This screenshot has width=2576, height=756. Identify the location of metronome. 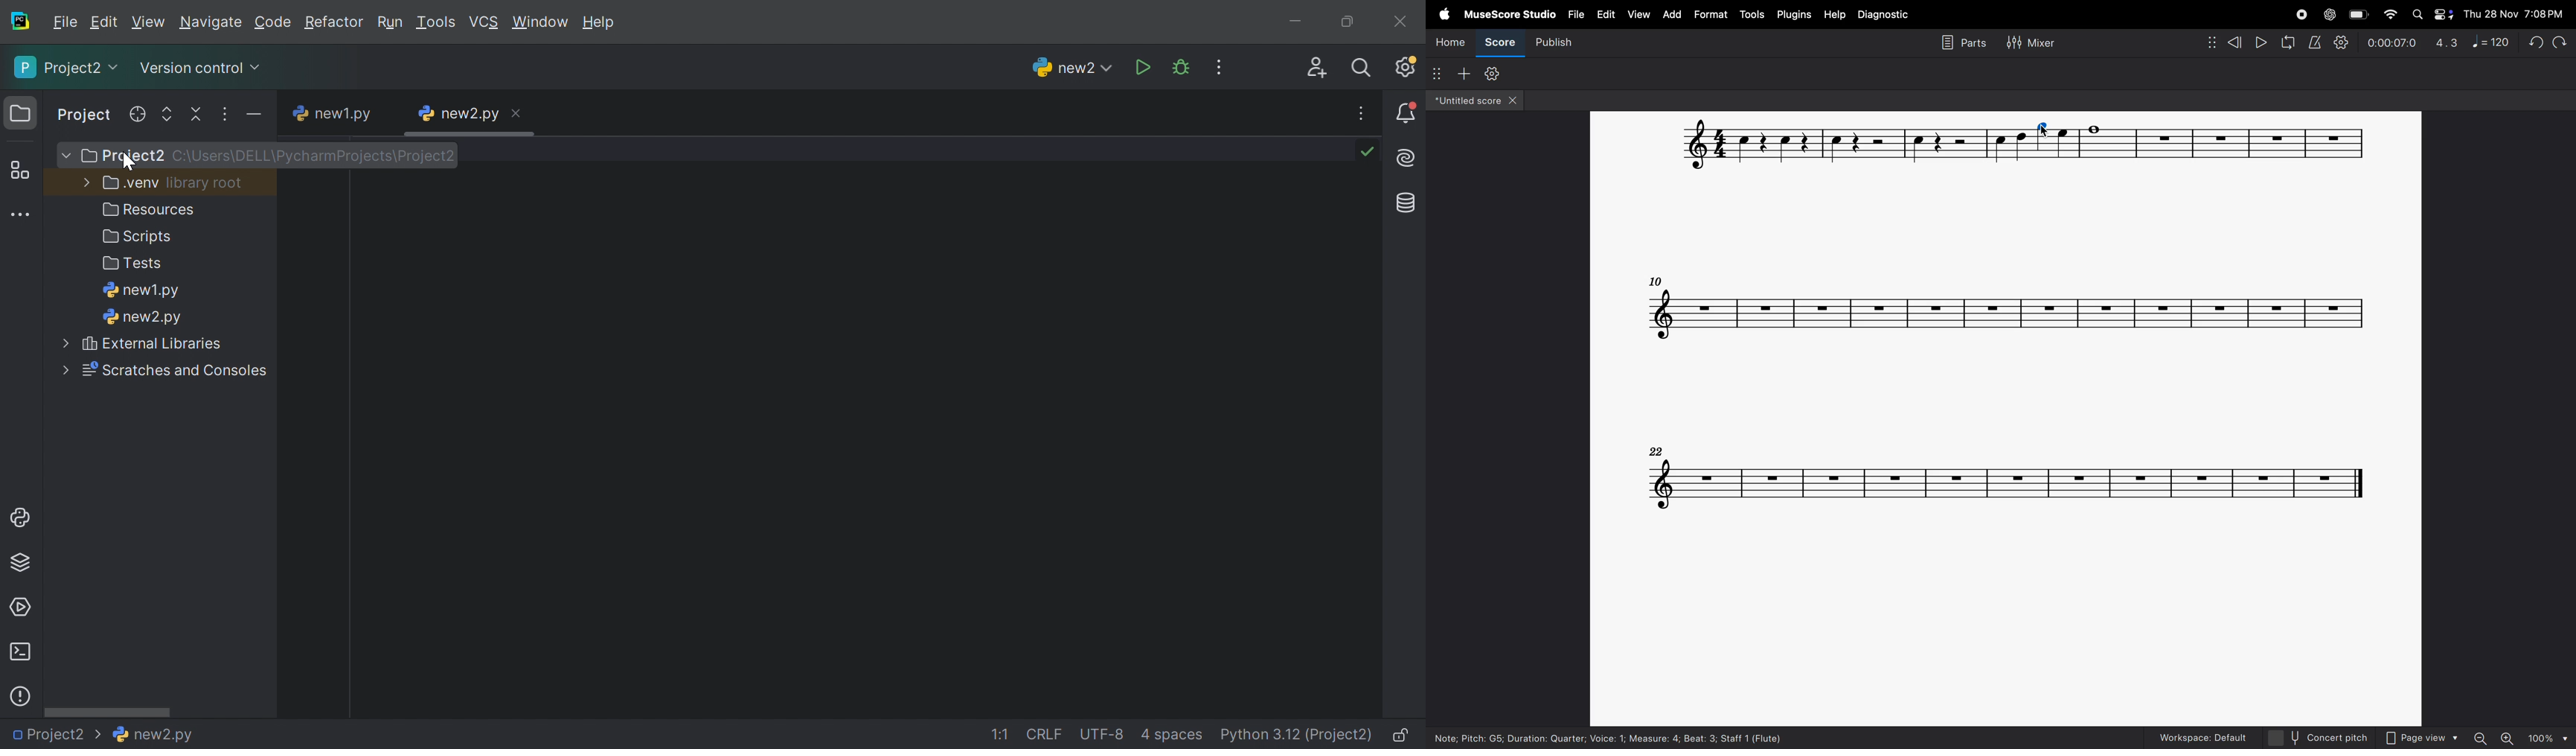
(2315, 41).